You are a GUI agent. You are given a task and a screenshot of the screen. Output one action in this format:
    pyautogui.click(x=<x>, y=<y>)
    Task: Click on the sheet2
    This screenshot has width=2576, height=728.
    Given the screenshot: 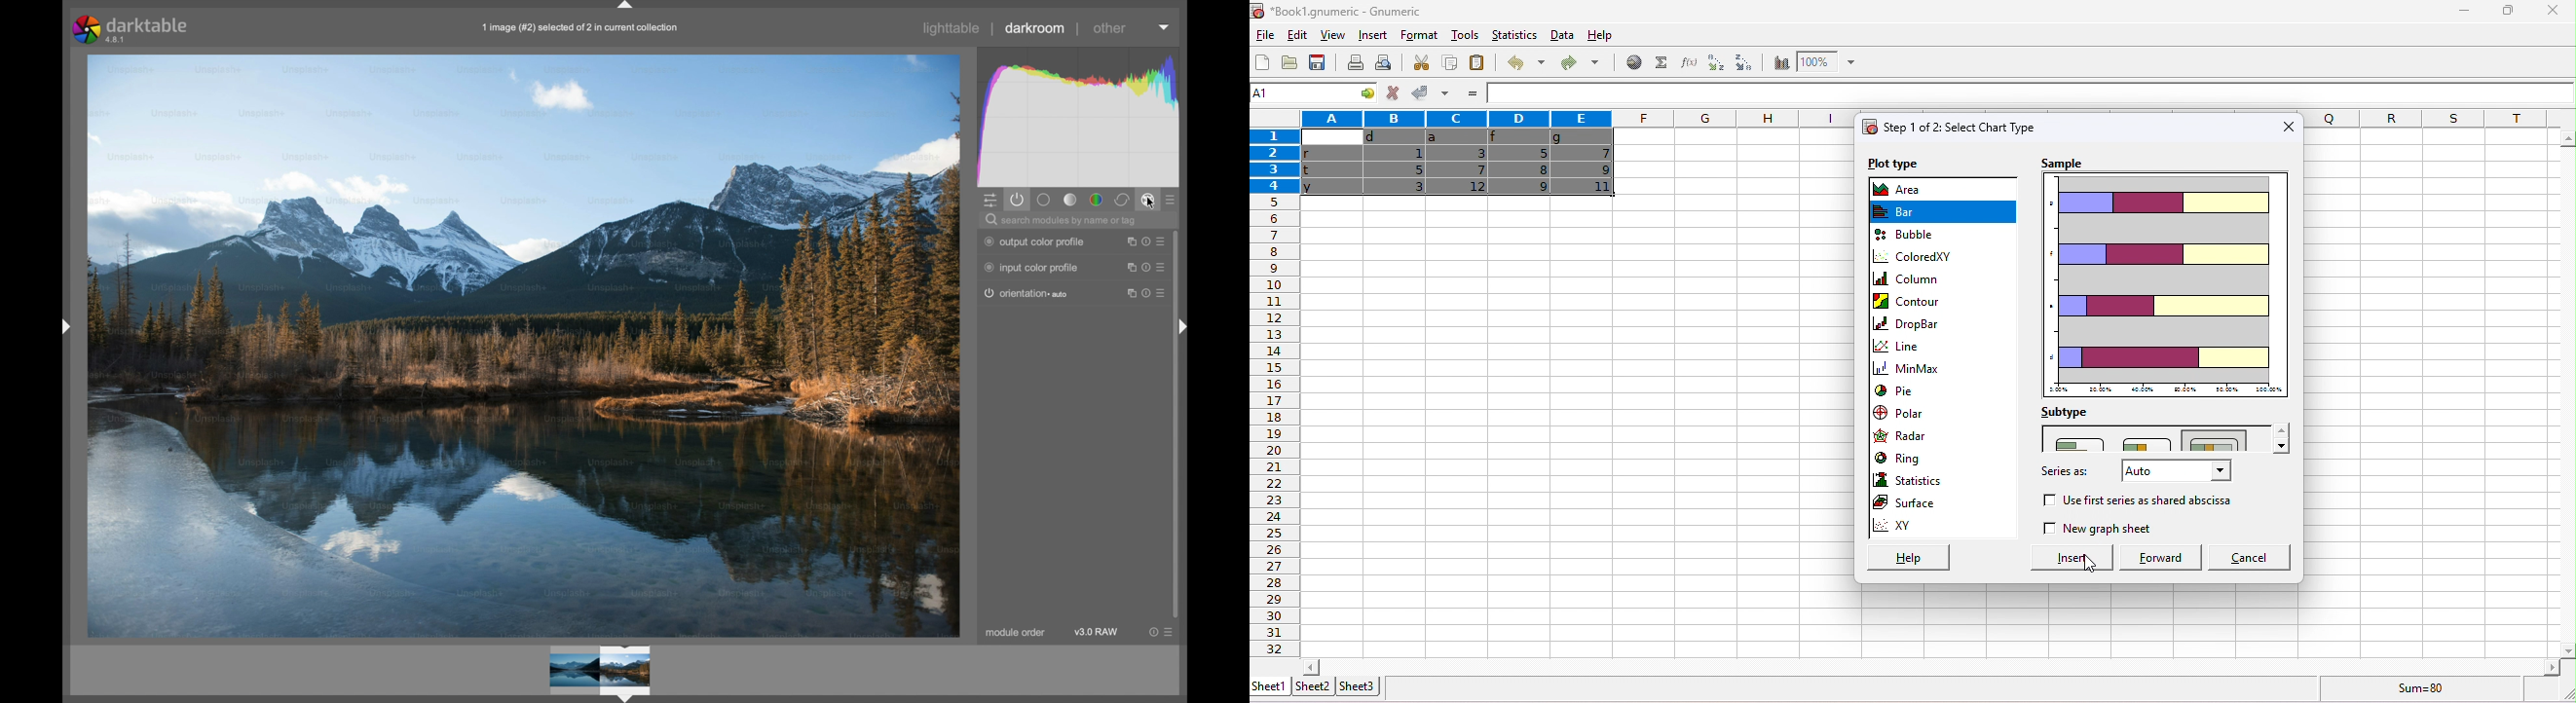 What is the action you would take?
    pyautogui.click(x=1313, y=686)
    